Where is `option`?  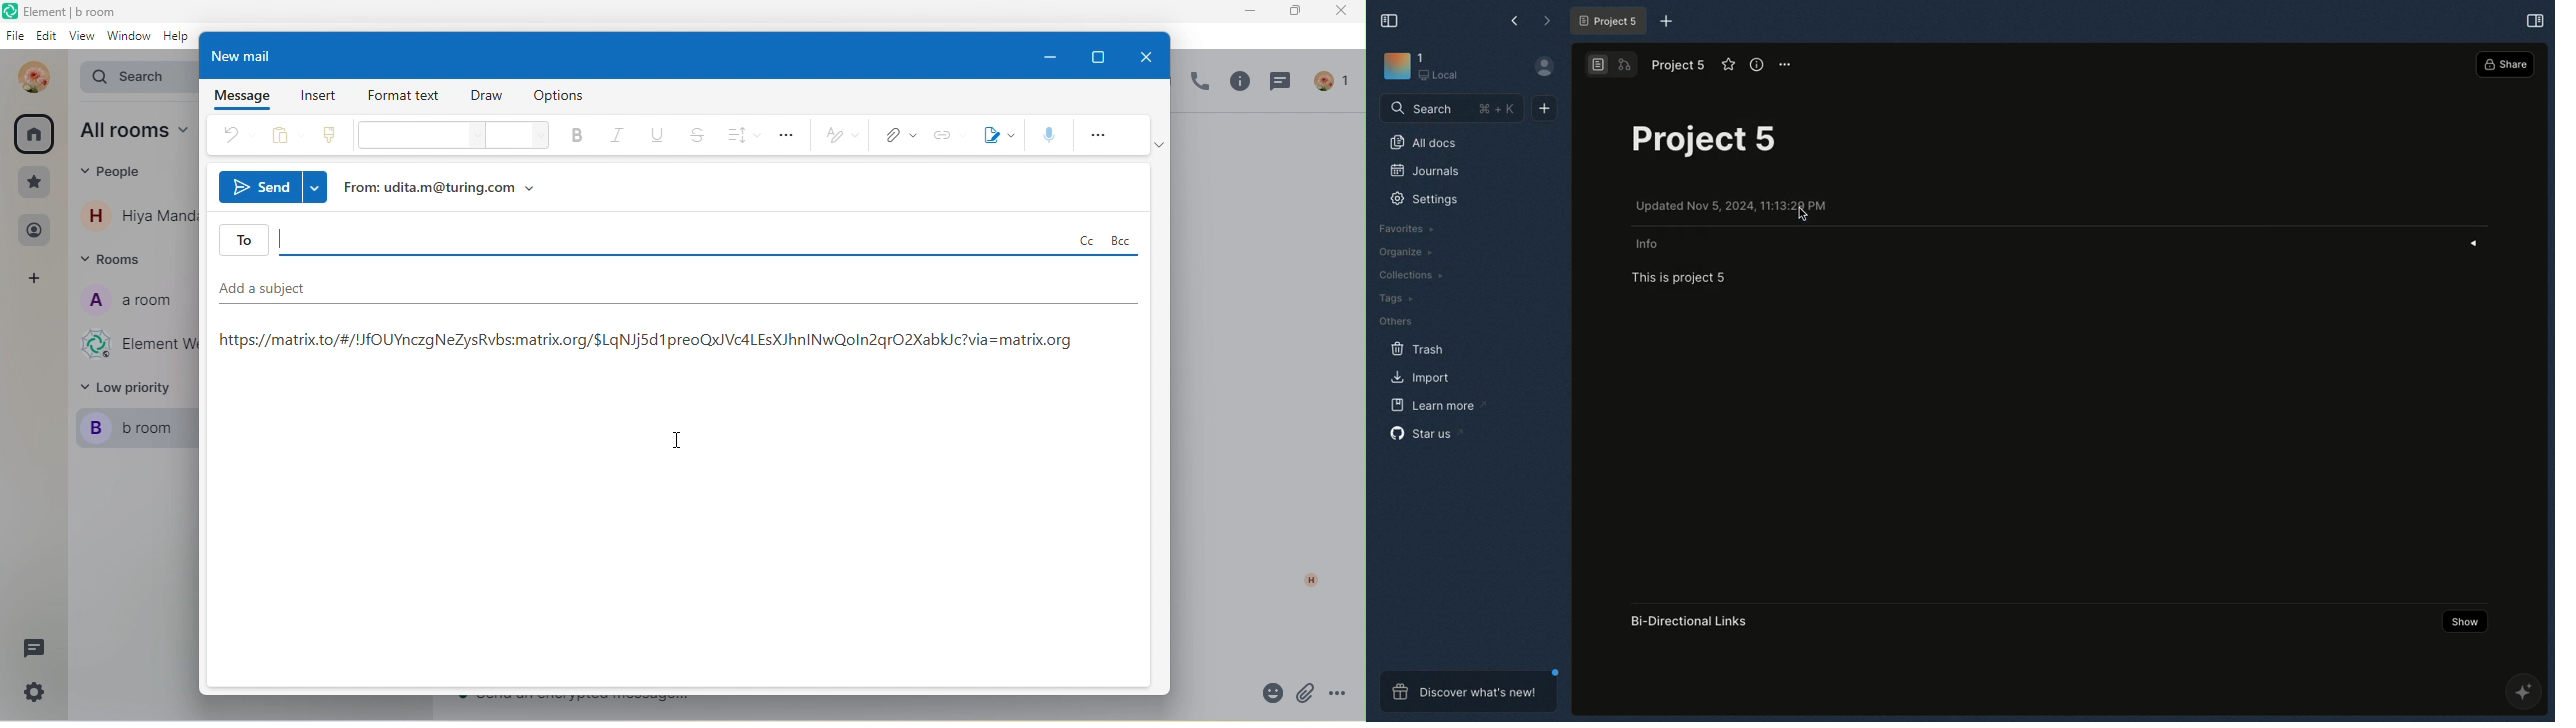
option is located at coordinates (1344, 693).